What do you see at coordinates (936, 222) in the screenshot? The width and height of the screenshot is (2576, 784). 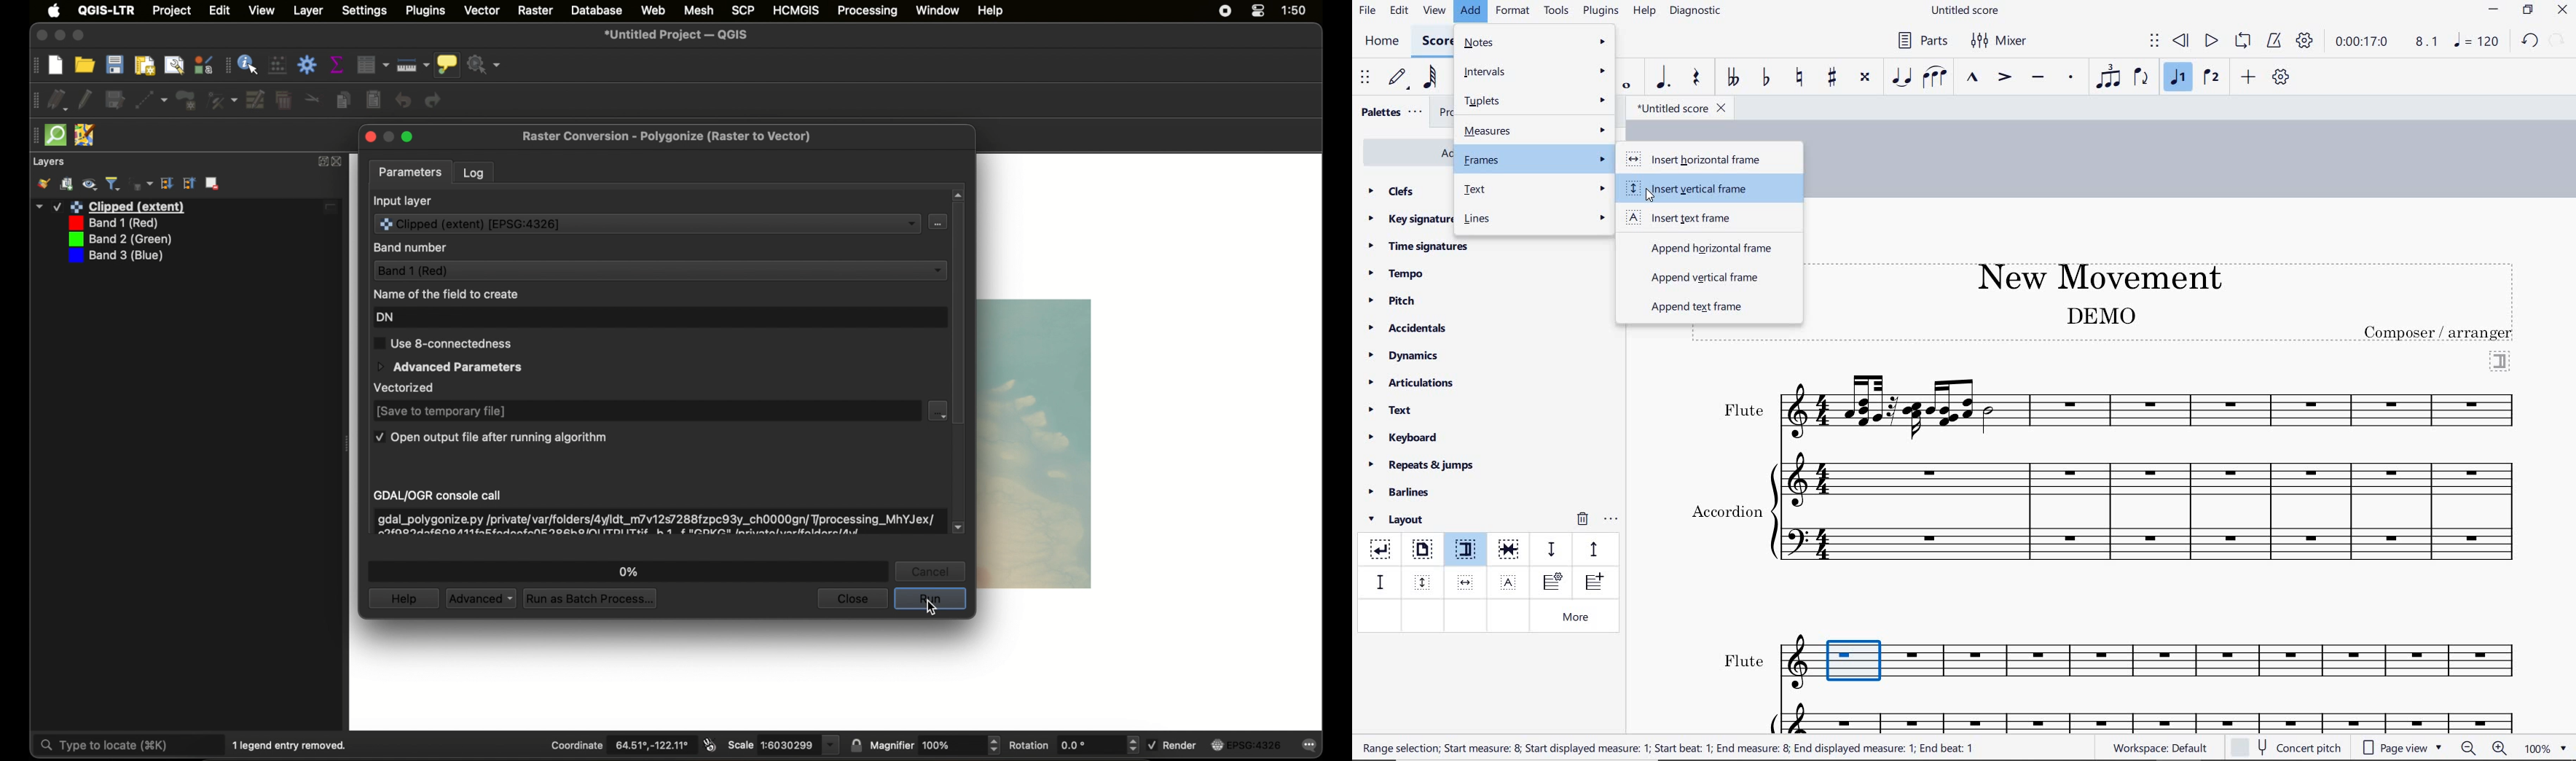 I see `menu` at bounding box center [936, 222].